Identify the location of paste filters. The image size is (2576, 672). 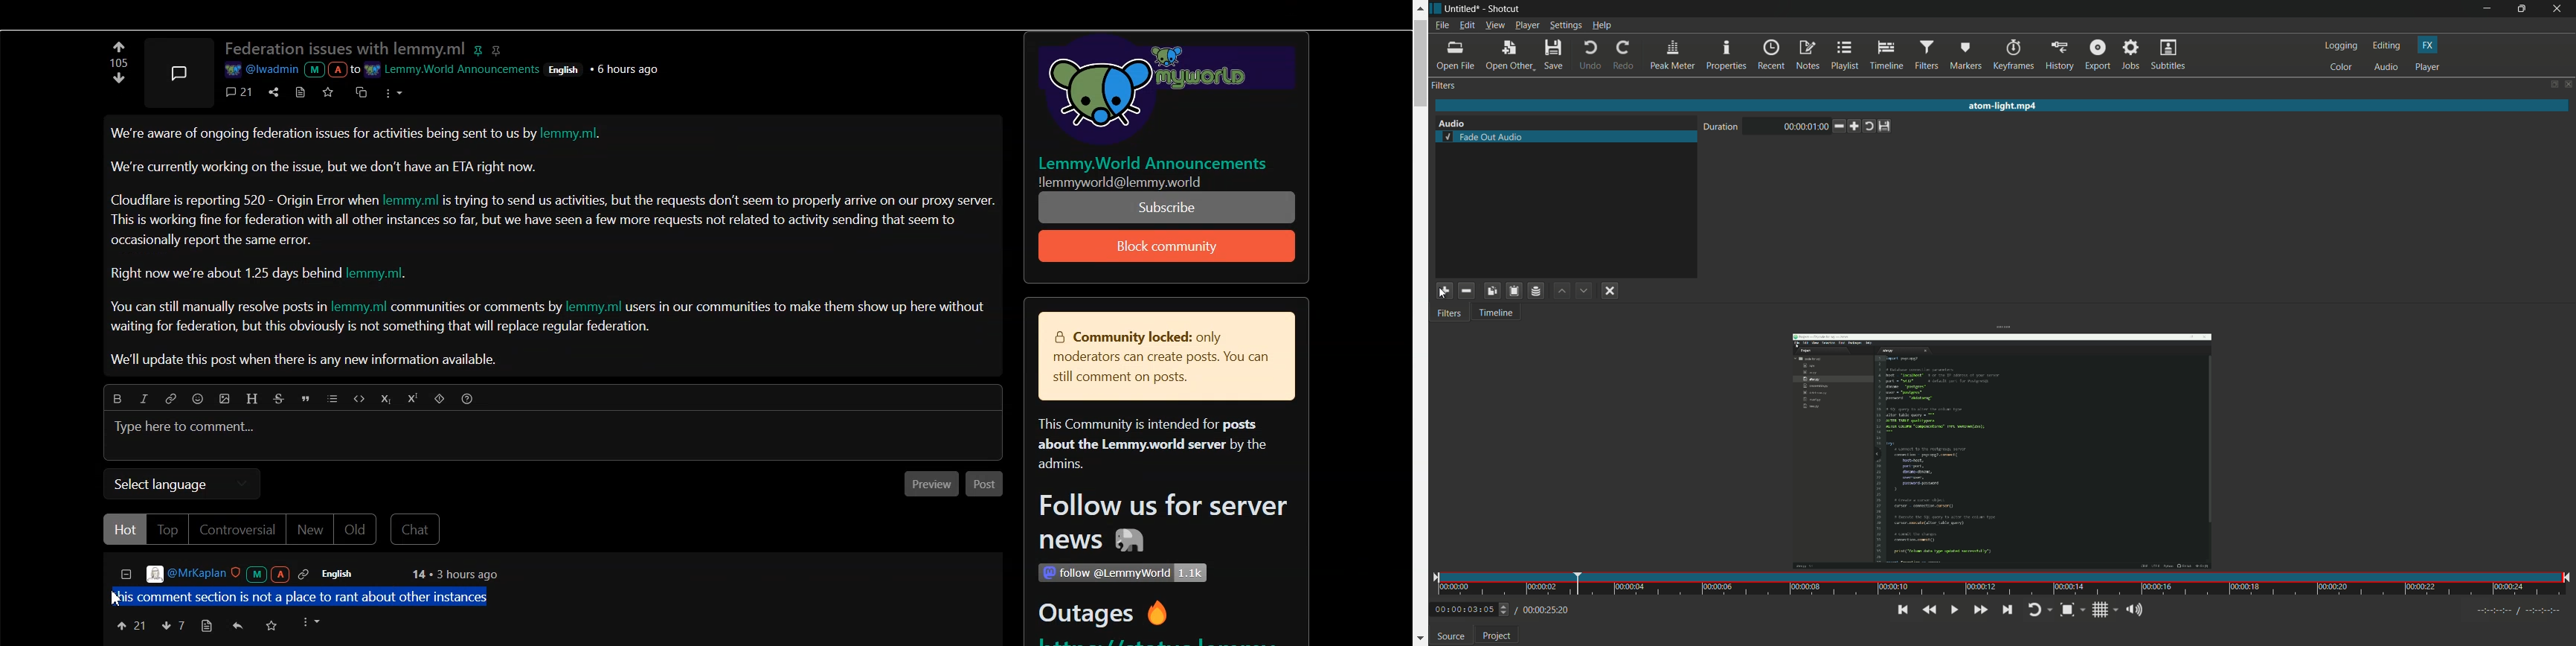
(1513, 290).